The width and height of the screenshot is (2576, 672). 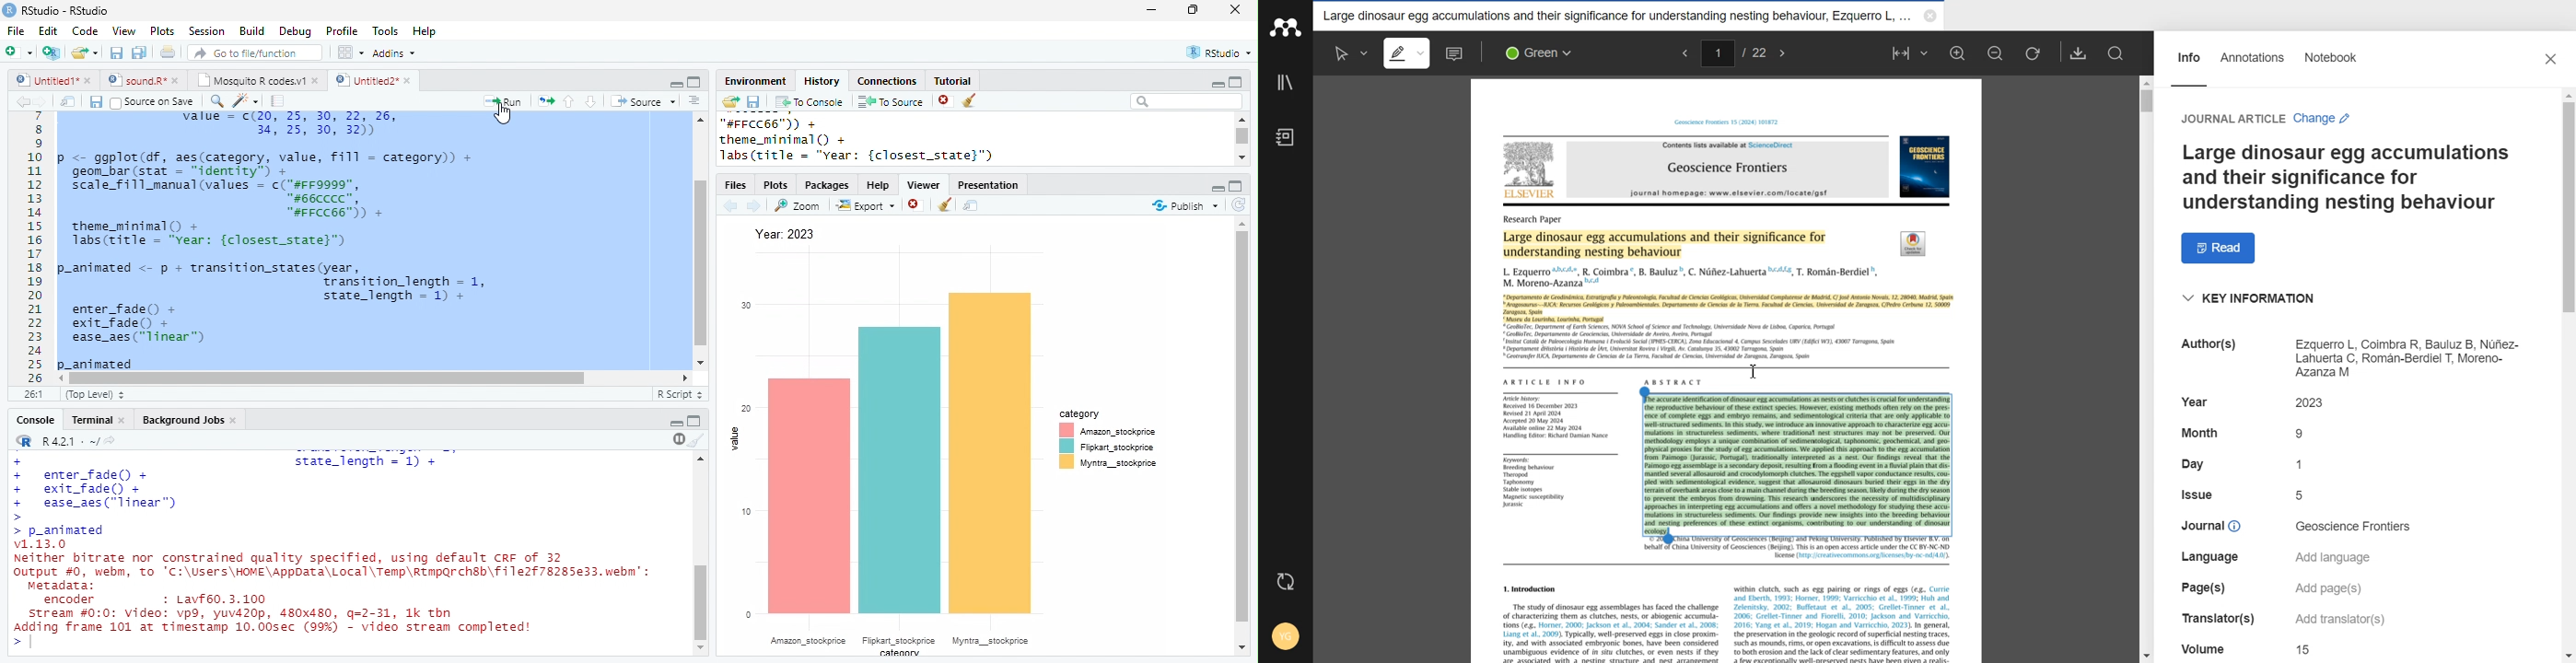 What do you see at coordinates (278, 101) in the screenshot?
I see `compile report` at bounding box center [278, 101].